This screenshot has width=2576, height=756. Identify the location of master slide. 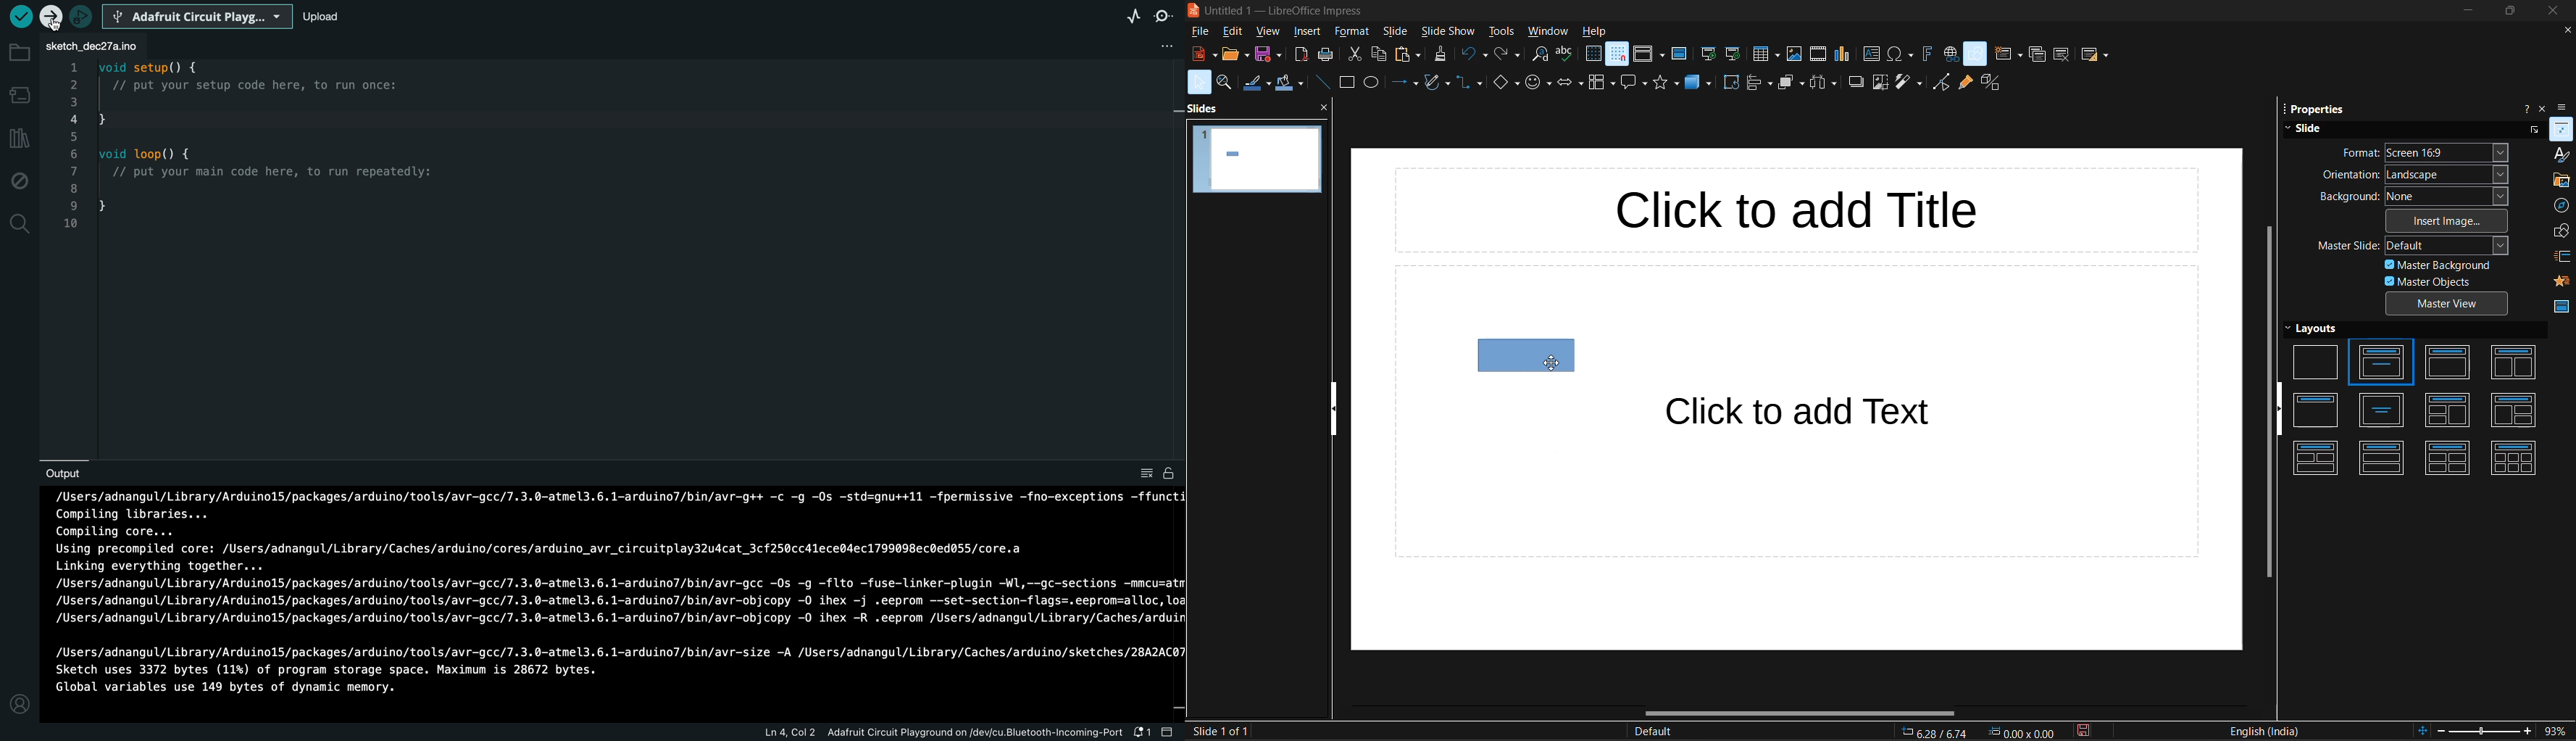
(2411, 245).